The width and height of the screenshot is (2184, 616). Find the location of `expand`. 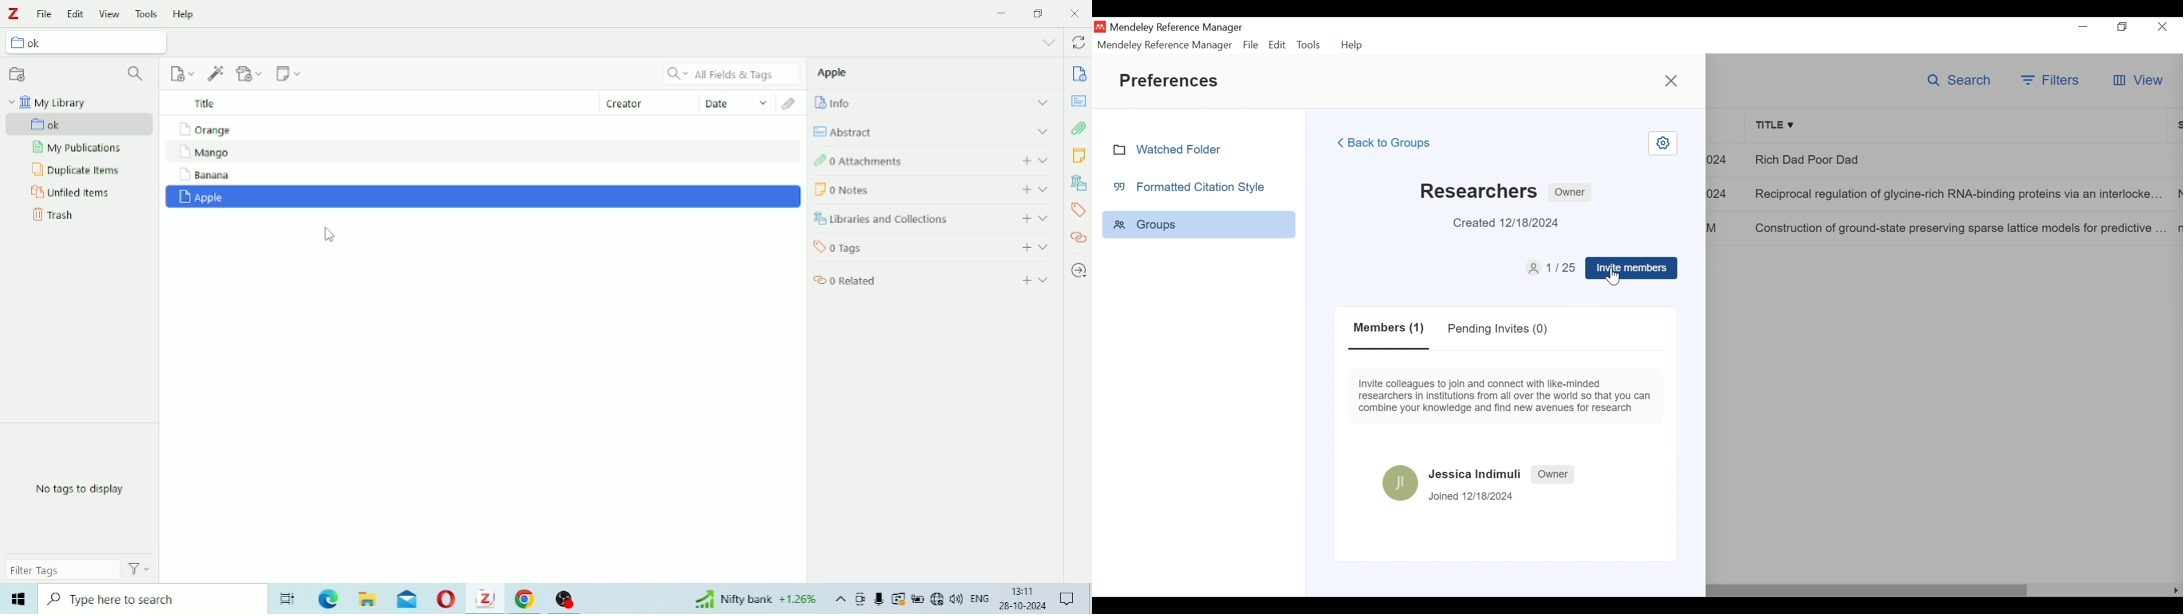

expand is located at coordinates (1039, 101).